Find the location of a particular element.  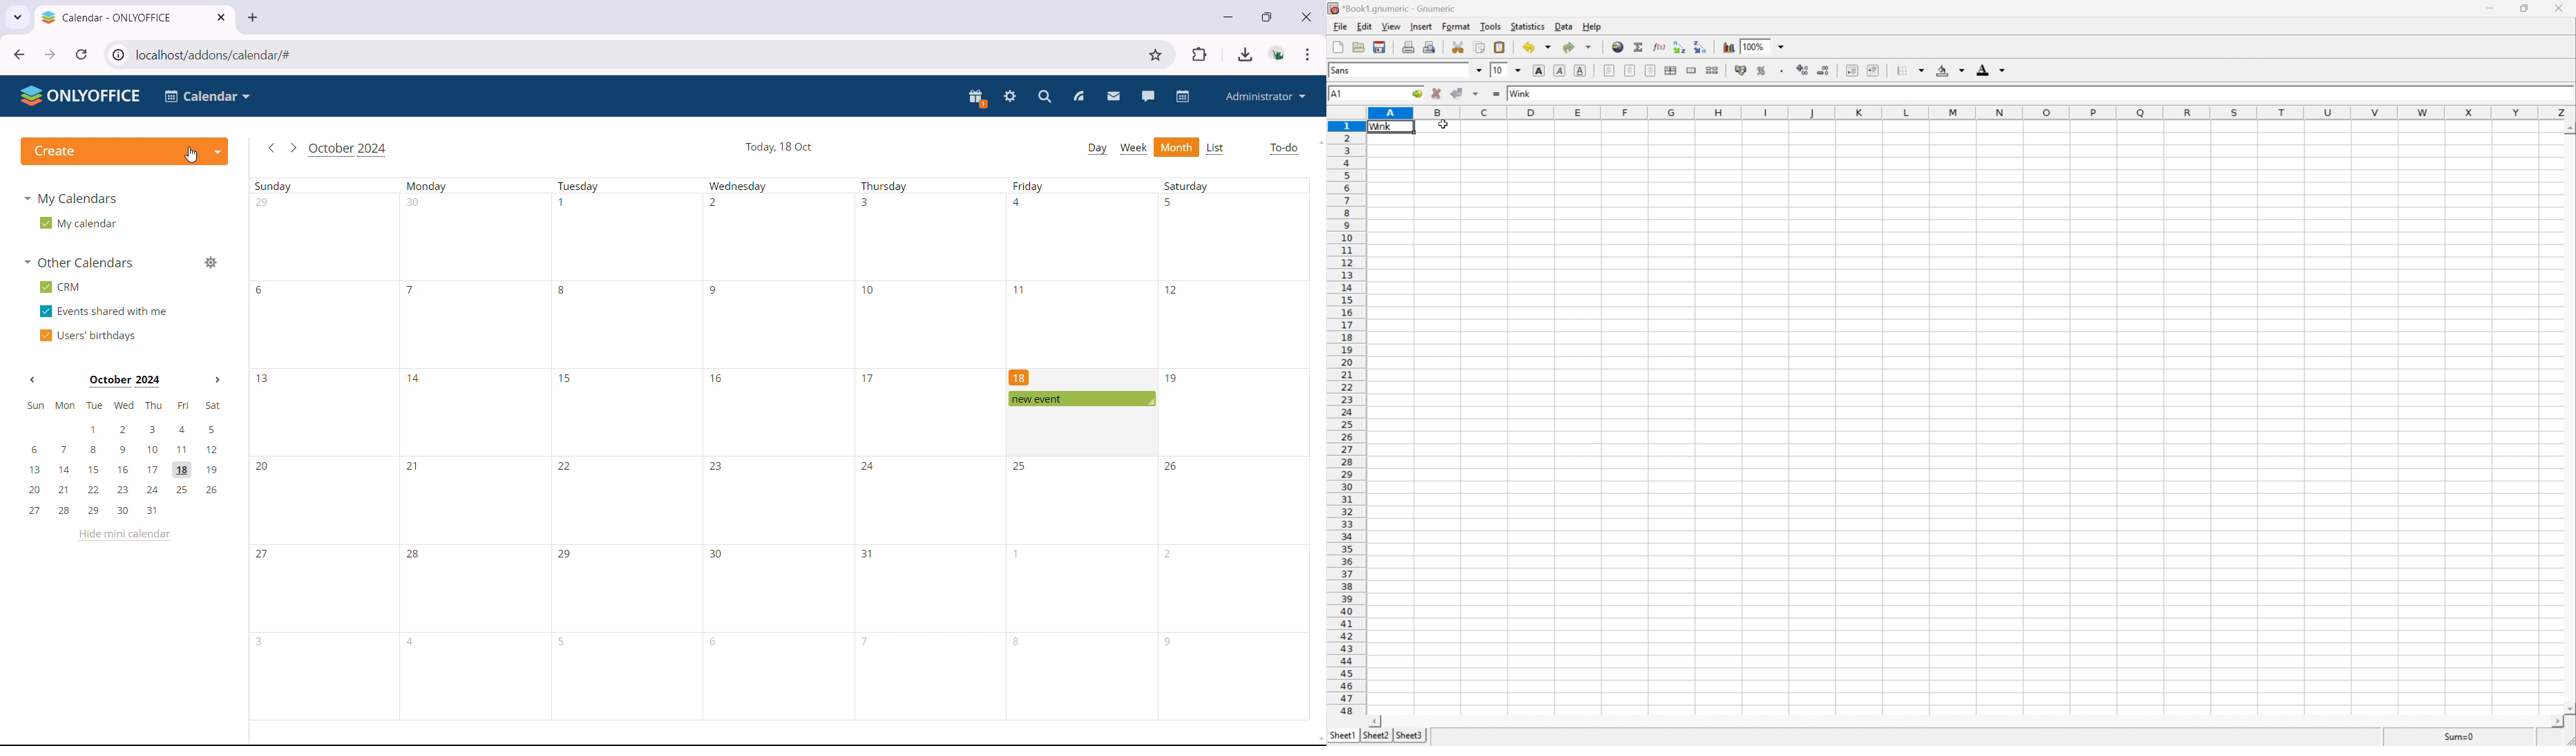

9 is located at coordinates (715, 291).